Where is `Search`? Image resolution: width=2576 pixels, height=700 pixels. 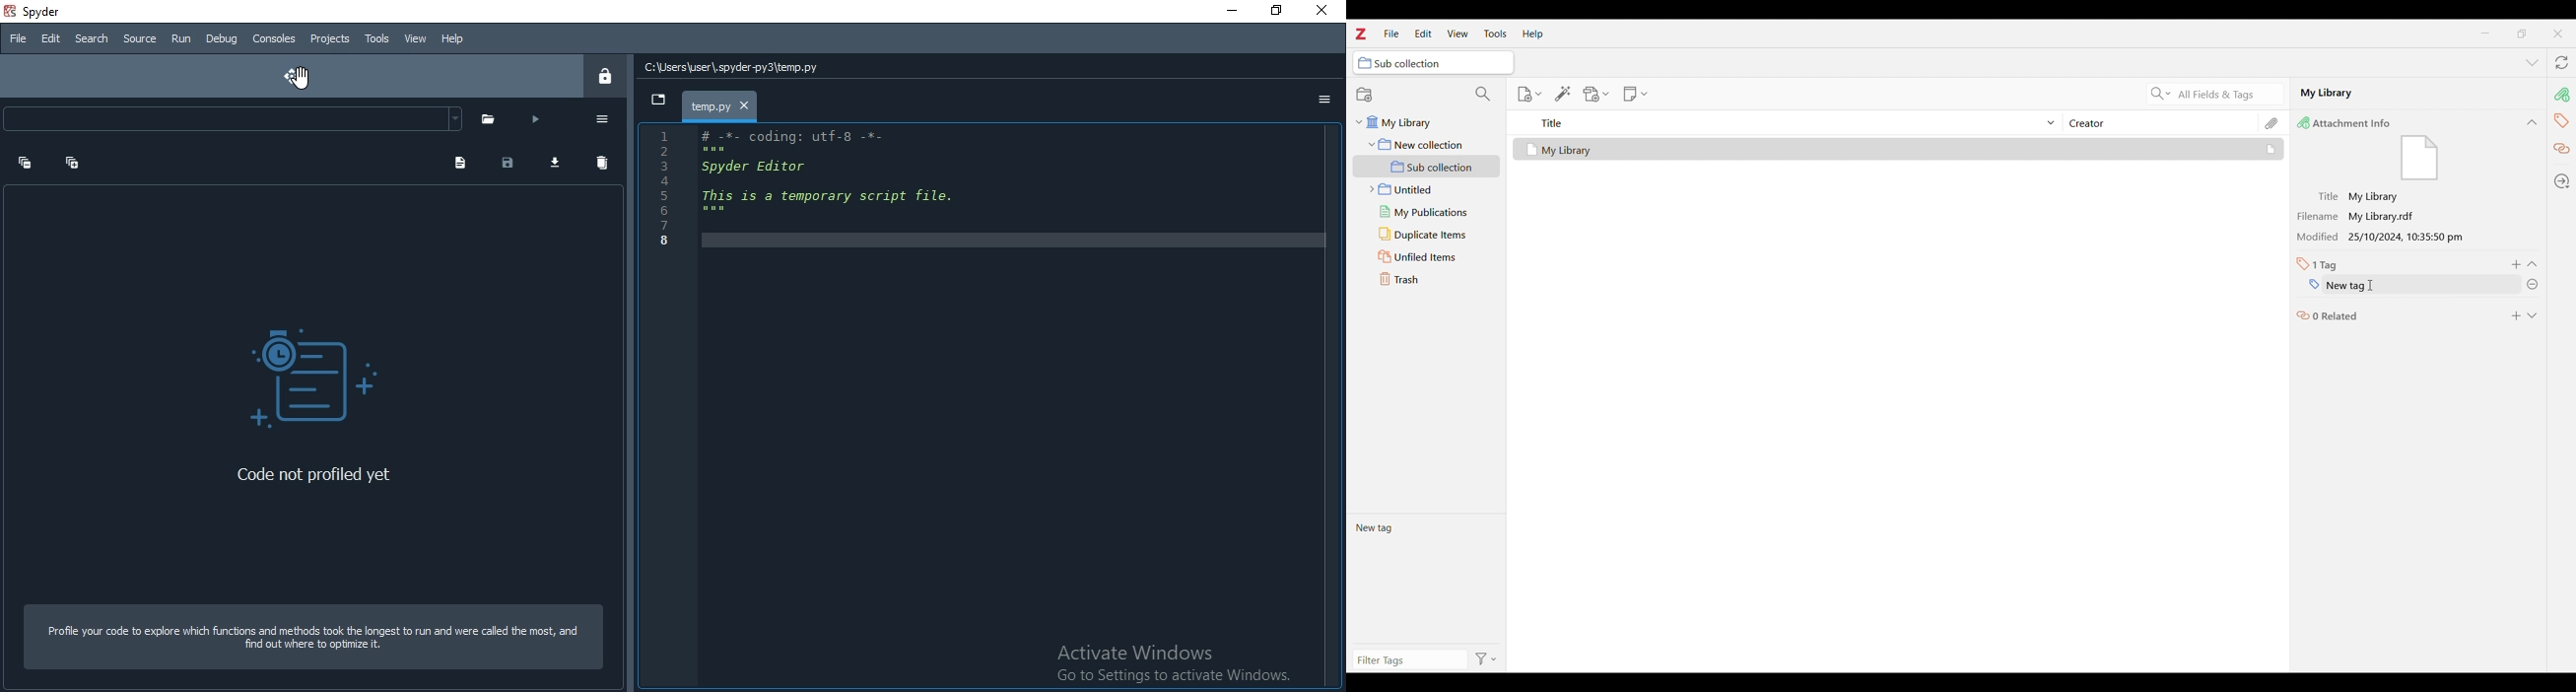
Search is located at coordinates (92, 39).